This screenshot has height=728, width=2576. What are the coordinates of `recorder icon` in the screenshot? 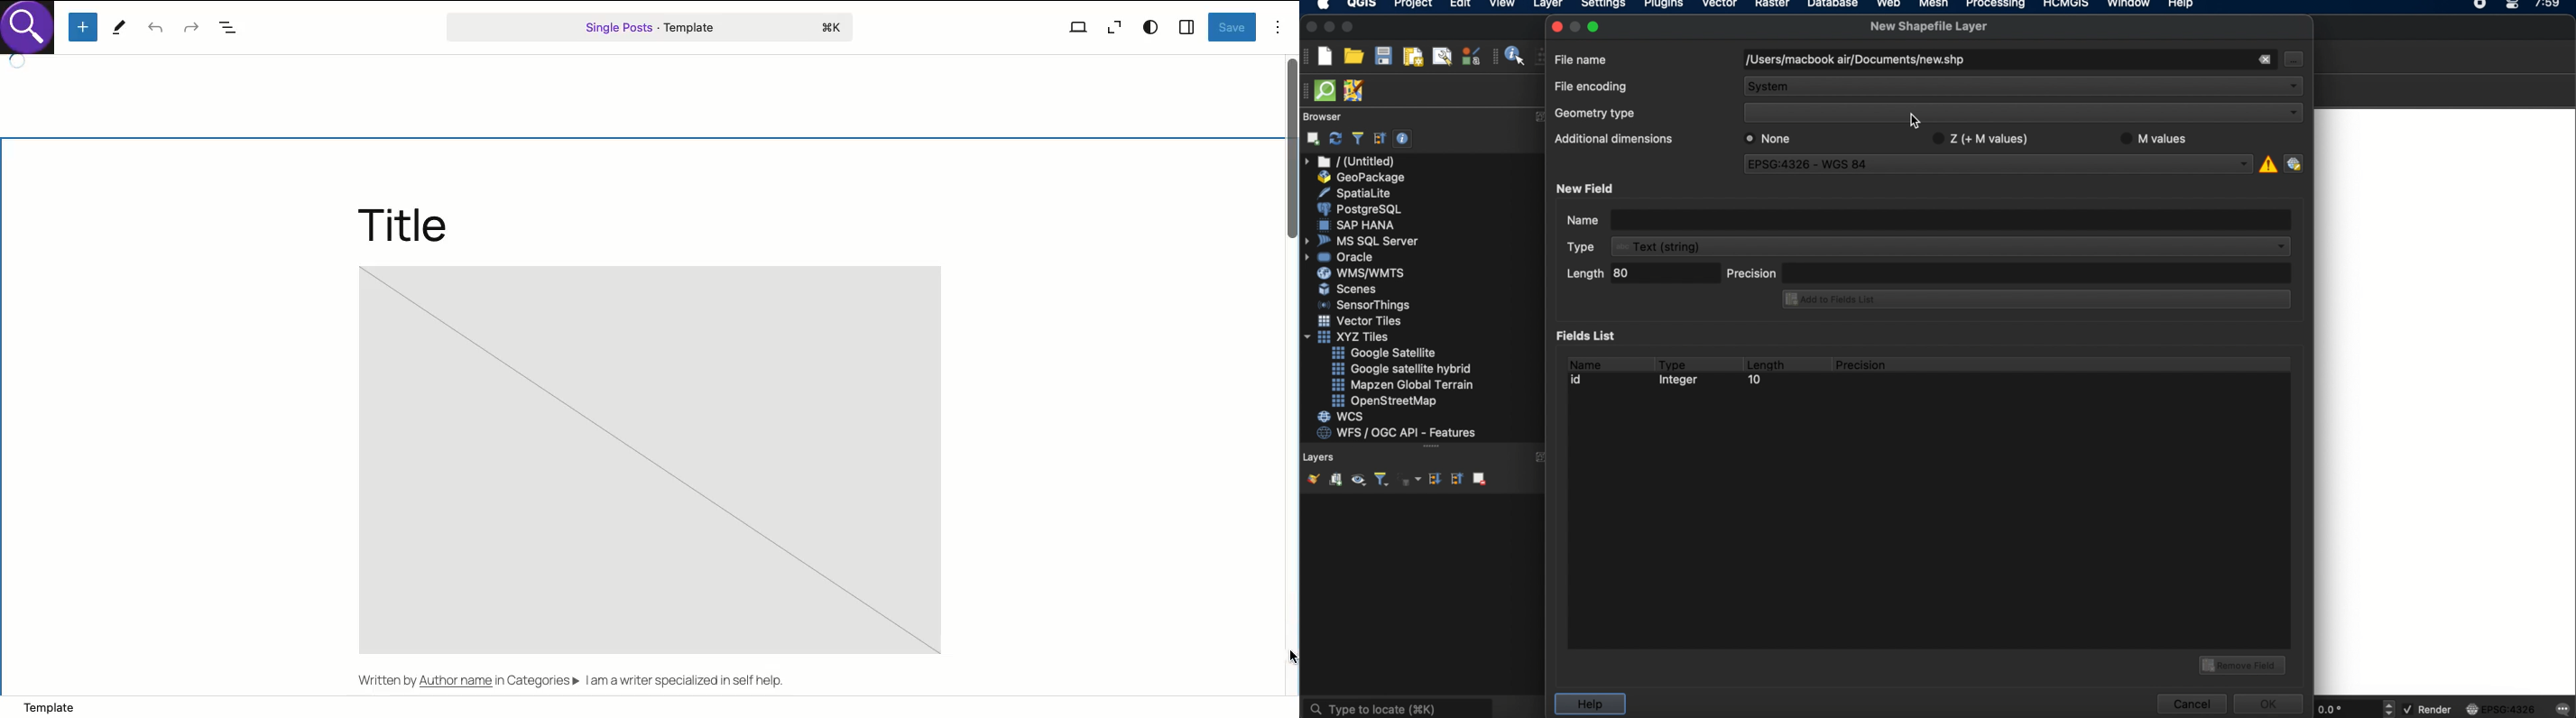 It's located at (2482, 5).